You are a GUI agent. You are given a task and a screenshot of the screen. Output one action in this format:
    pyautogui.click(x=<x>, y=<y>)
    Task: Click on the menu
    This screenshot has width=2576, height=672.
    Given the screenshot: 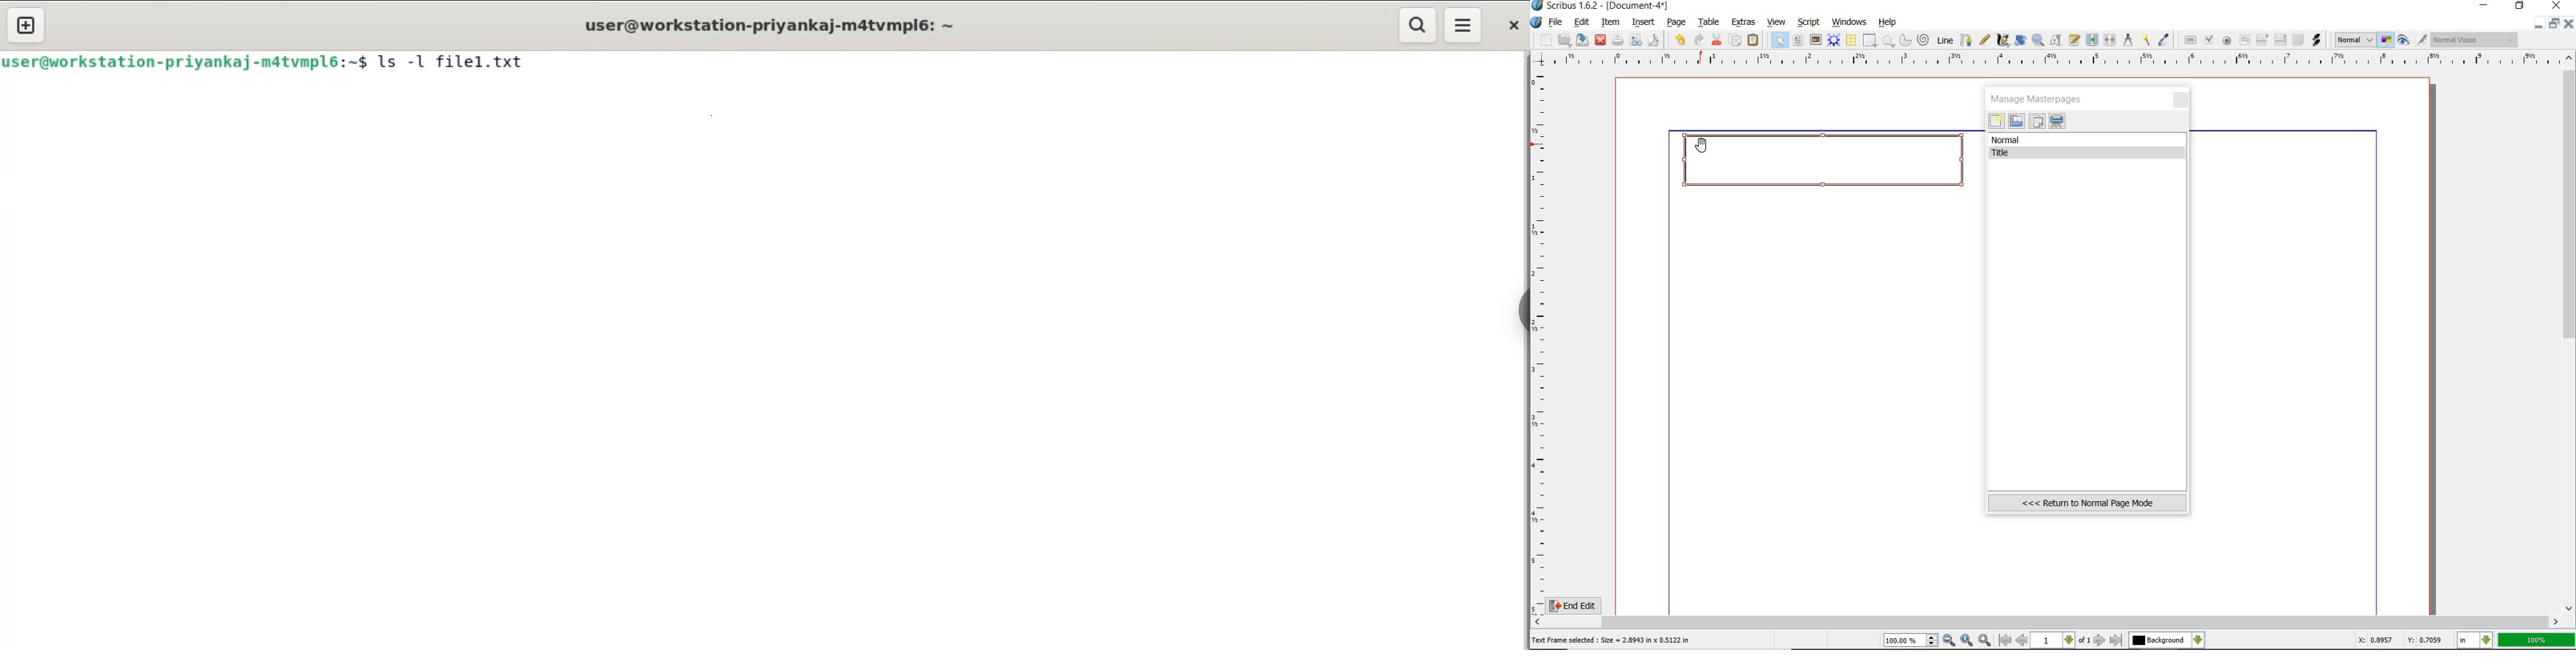 What is the action you would take?
    pyautogui.click(x=1463, y=25)
    